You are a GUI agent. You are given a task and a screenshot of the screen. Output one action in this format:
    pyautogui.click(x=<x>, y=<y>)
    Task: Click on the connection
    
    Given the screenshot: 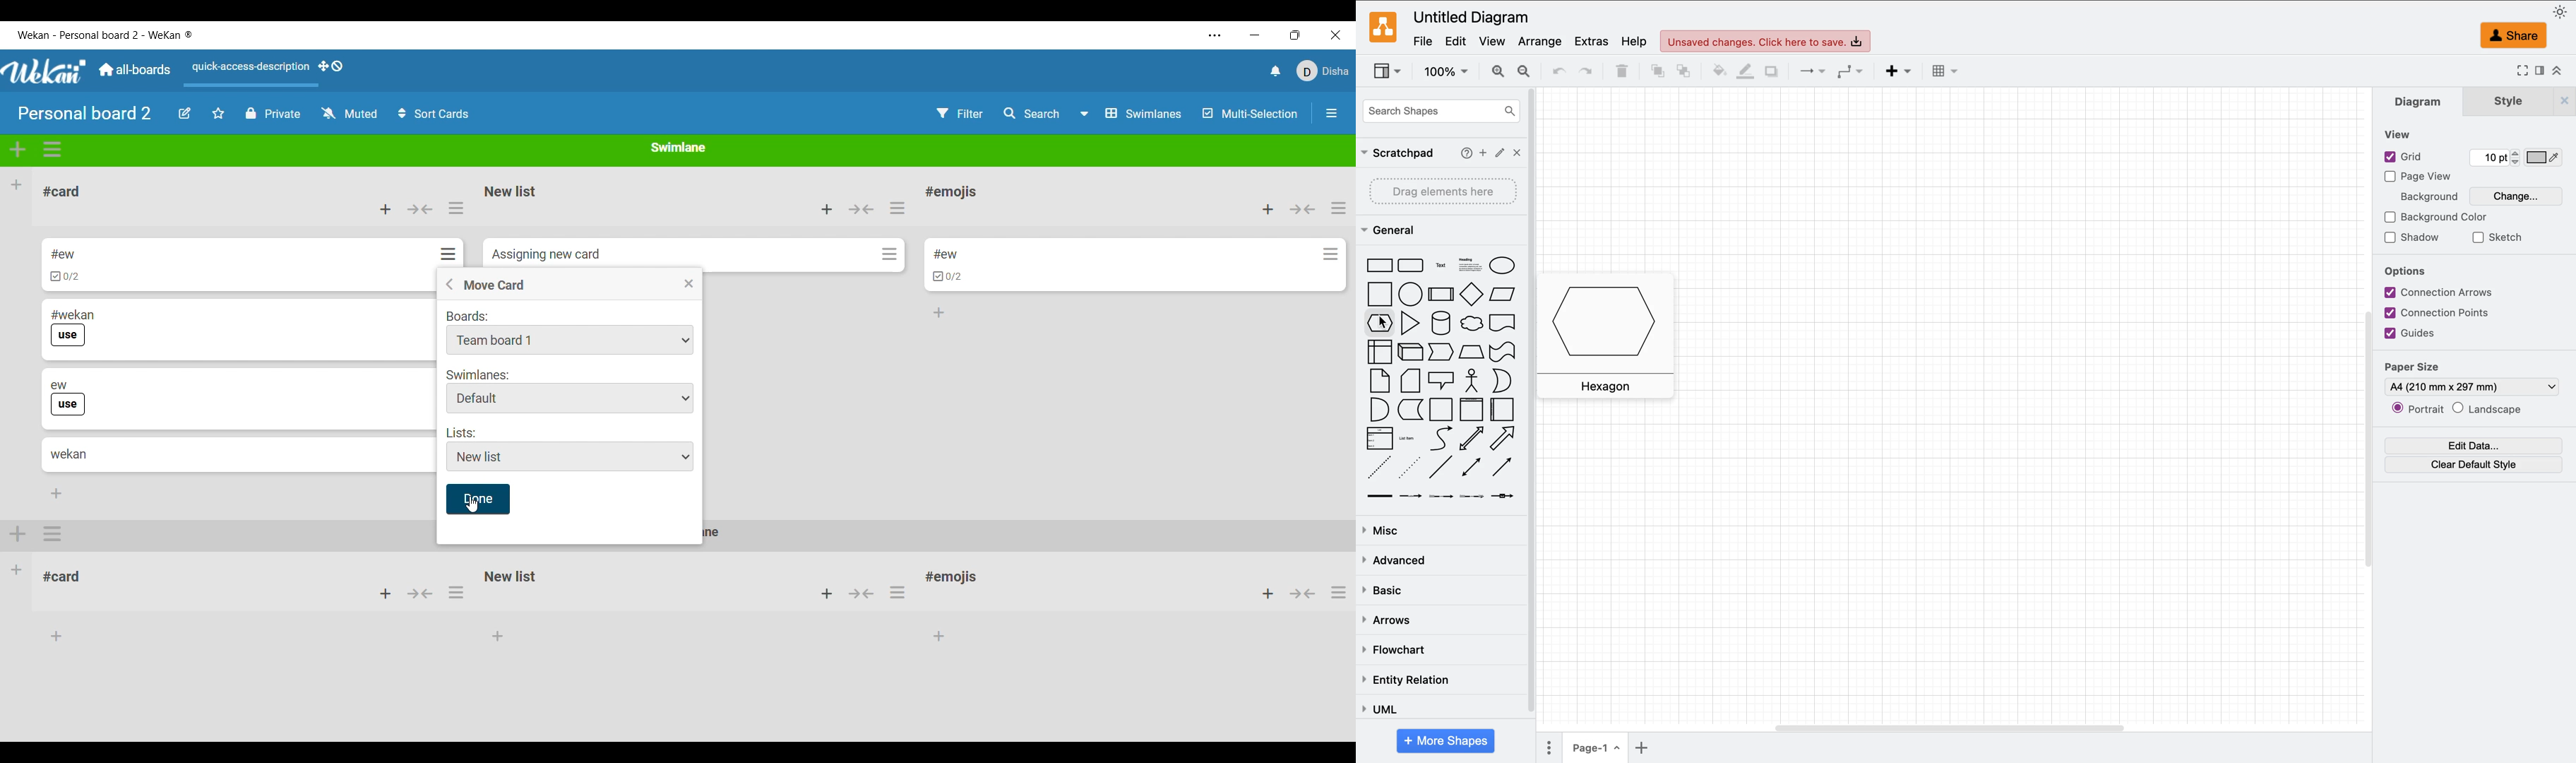 What is the action you would take?
    pyautogui.click(x=1806, y=71)
    